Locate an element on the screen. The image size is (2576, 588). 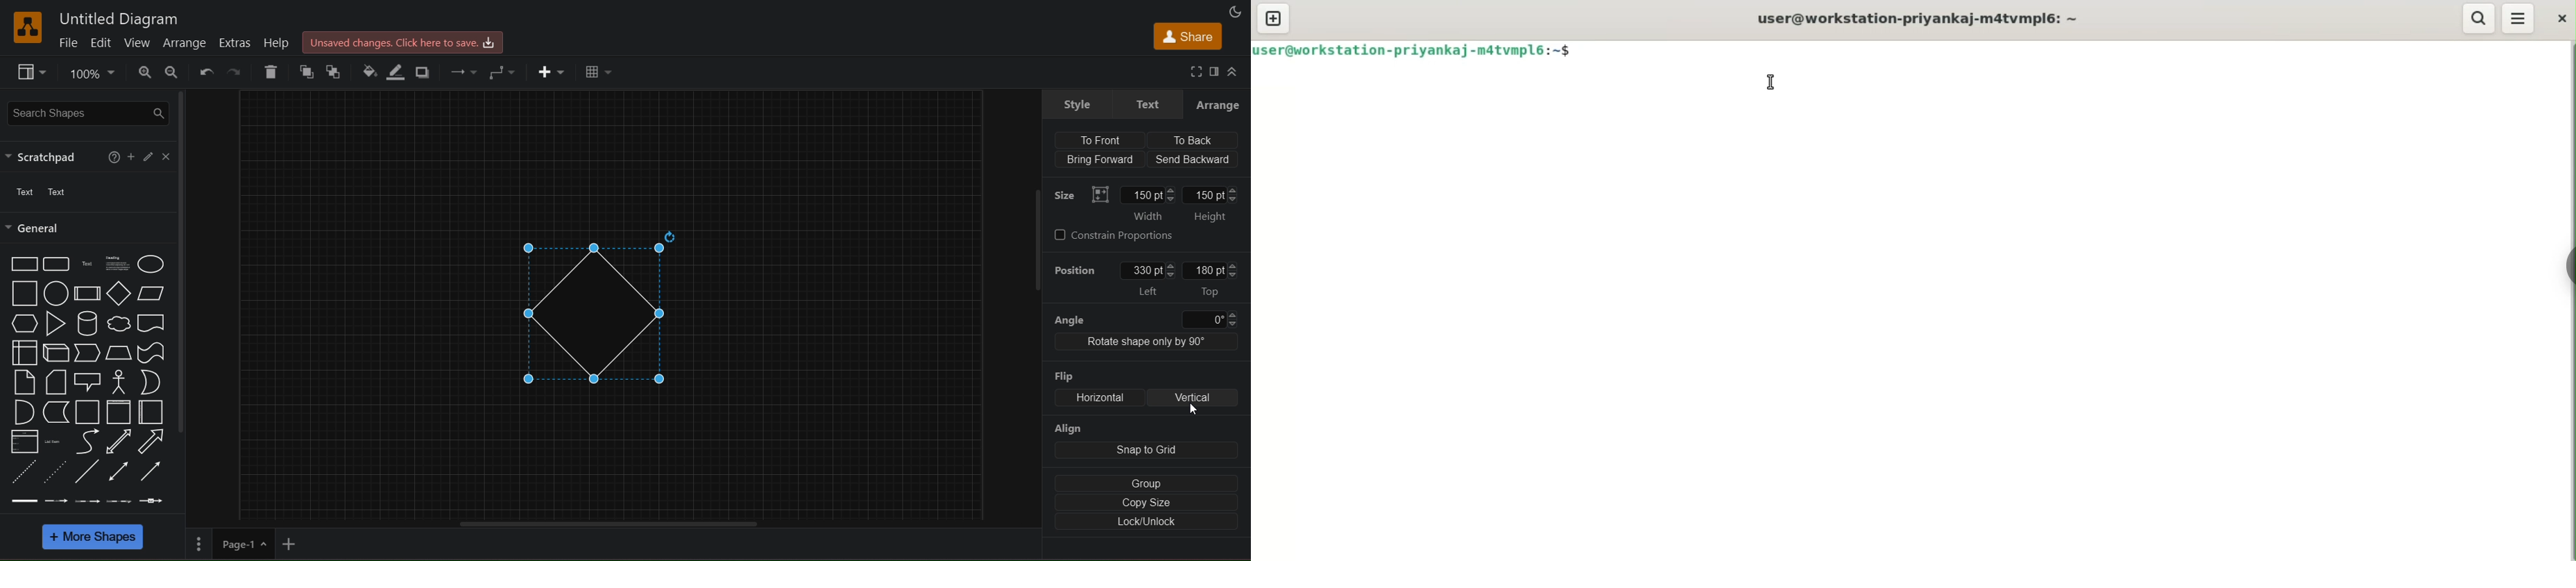
page 1 is located at coordinates (227, 543).